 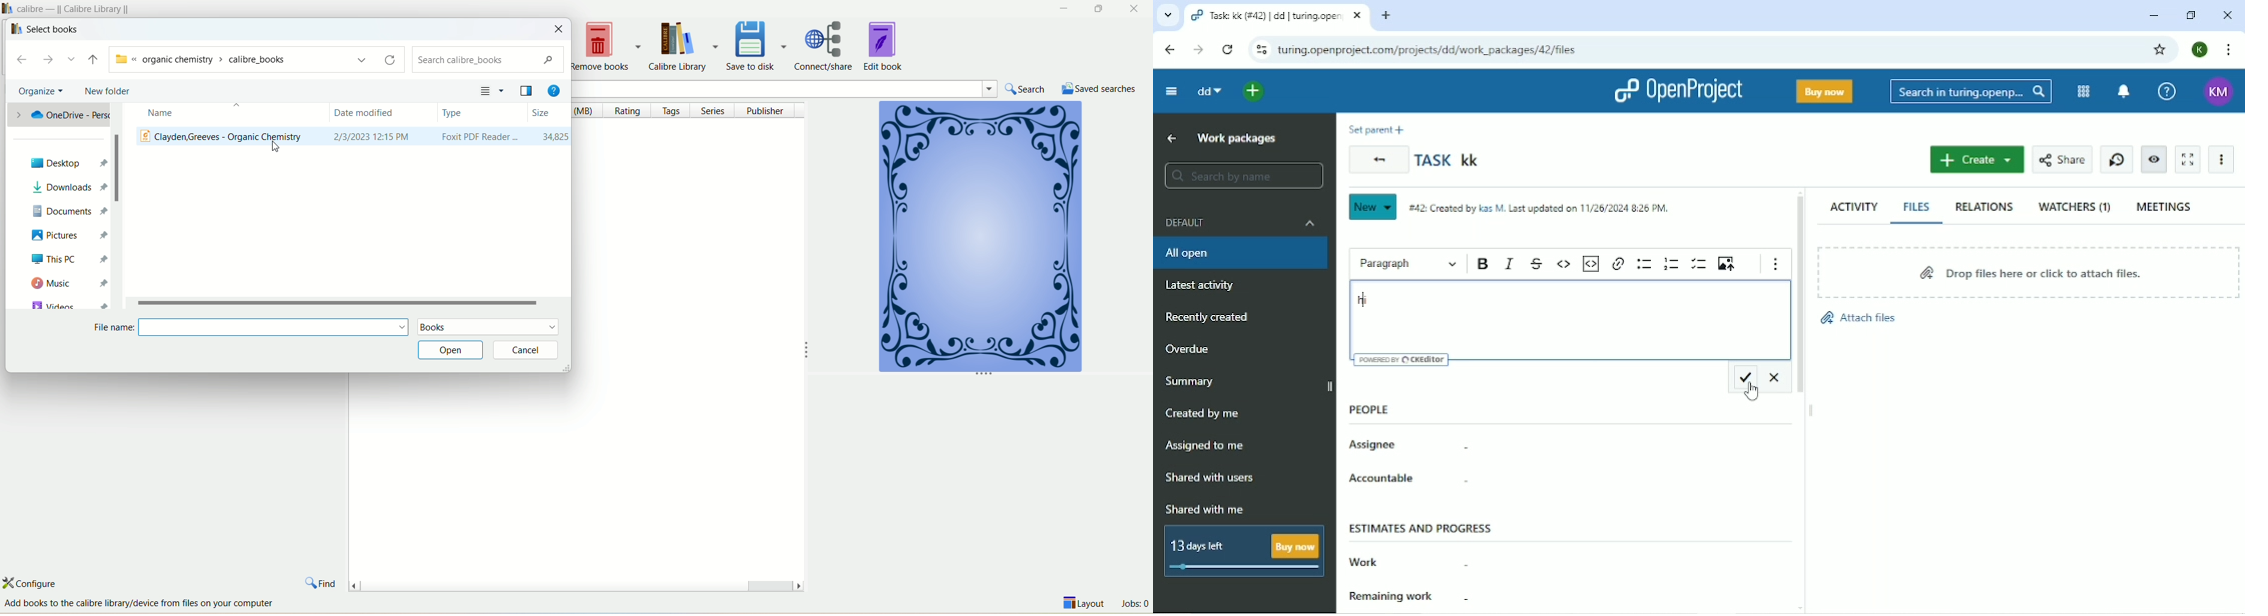 What do you see at coordinates (1372, 207) in the screenshot?
I see `New` at bounding box center [1372, 207].